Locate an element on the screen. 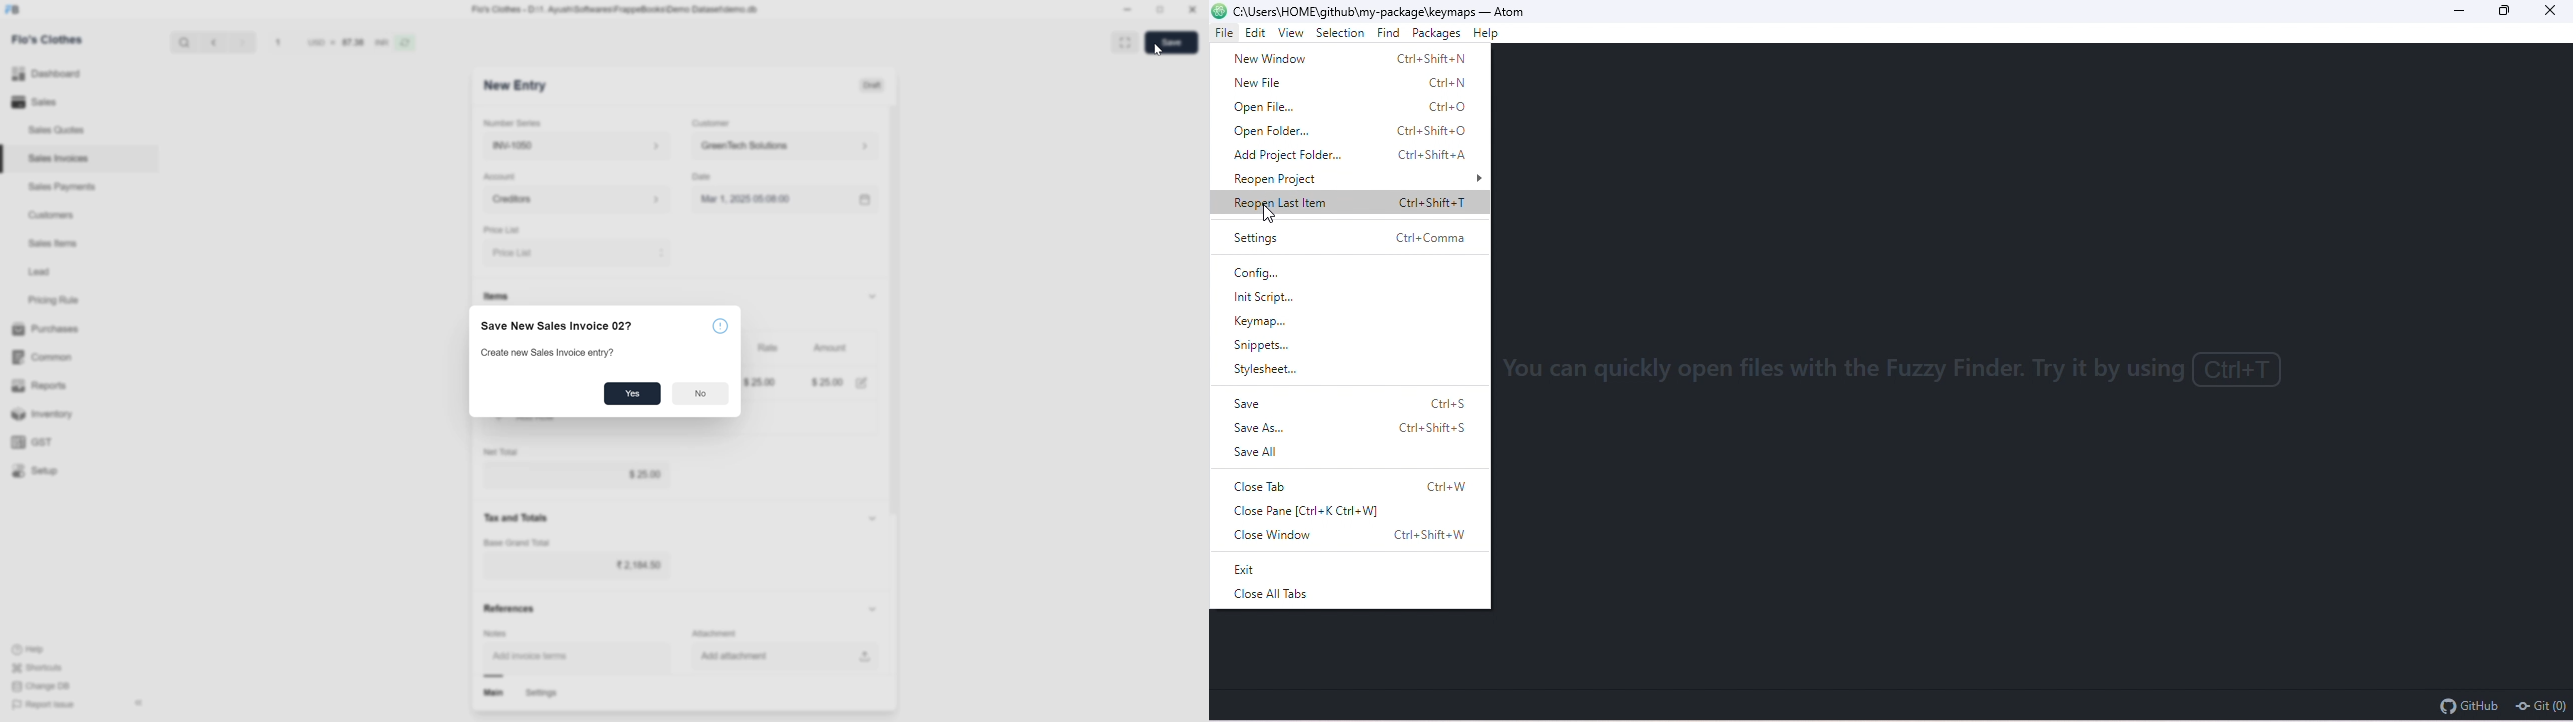 Image resolution: width=2576 pixels, height=728 pixels. common is located at coordinates (63, 355).